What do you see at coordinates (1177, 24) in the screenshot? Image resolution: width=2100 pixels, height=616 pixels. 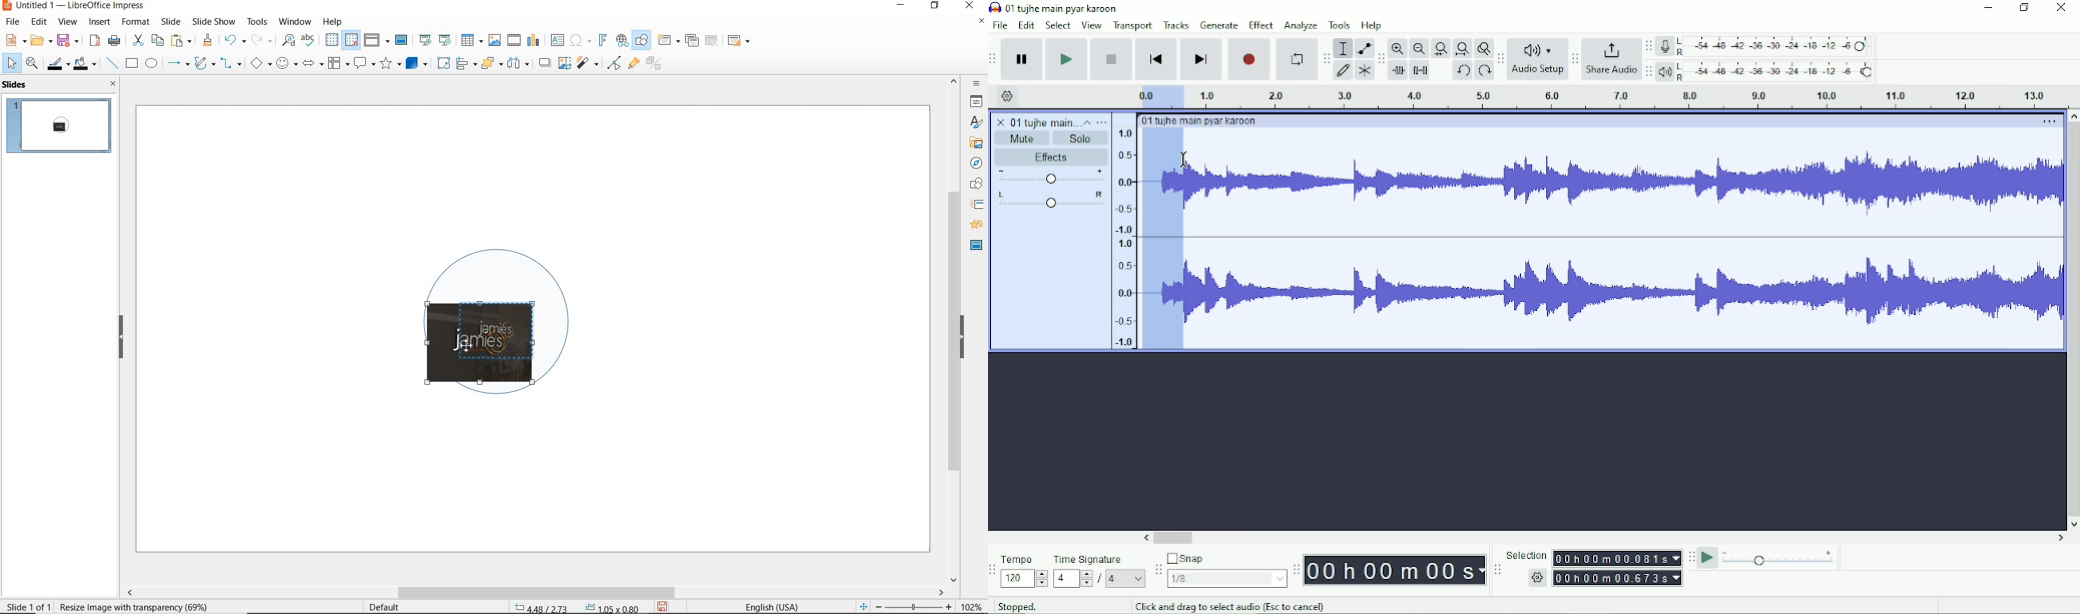 I see `Tracks` at bounding box center [1177, 24].